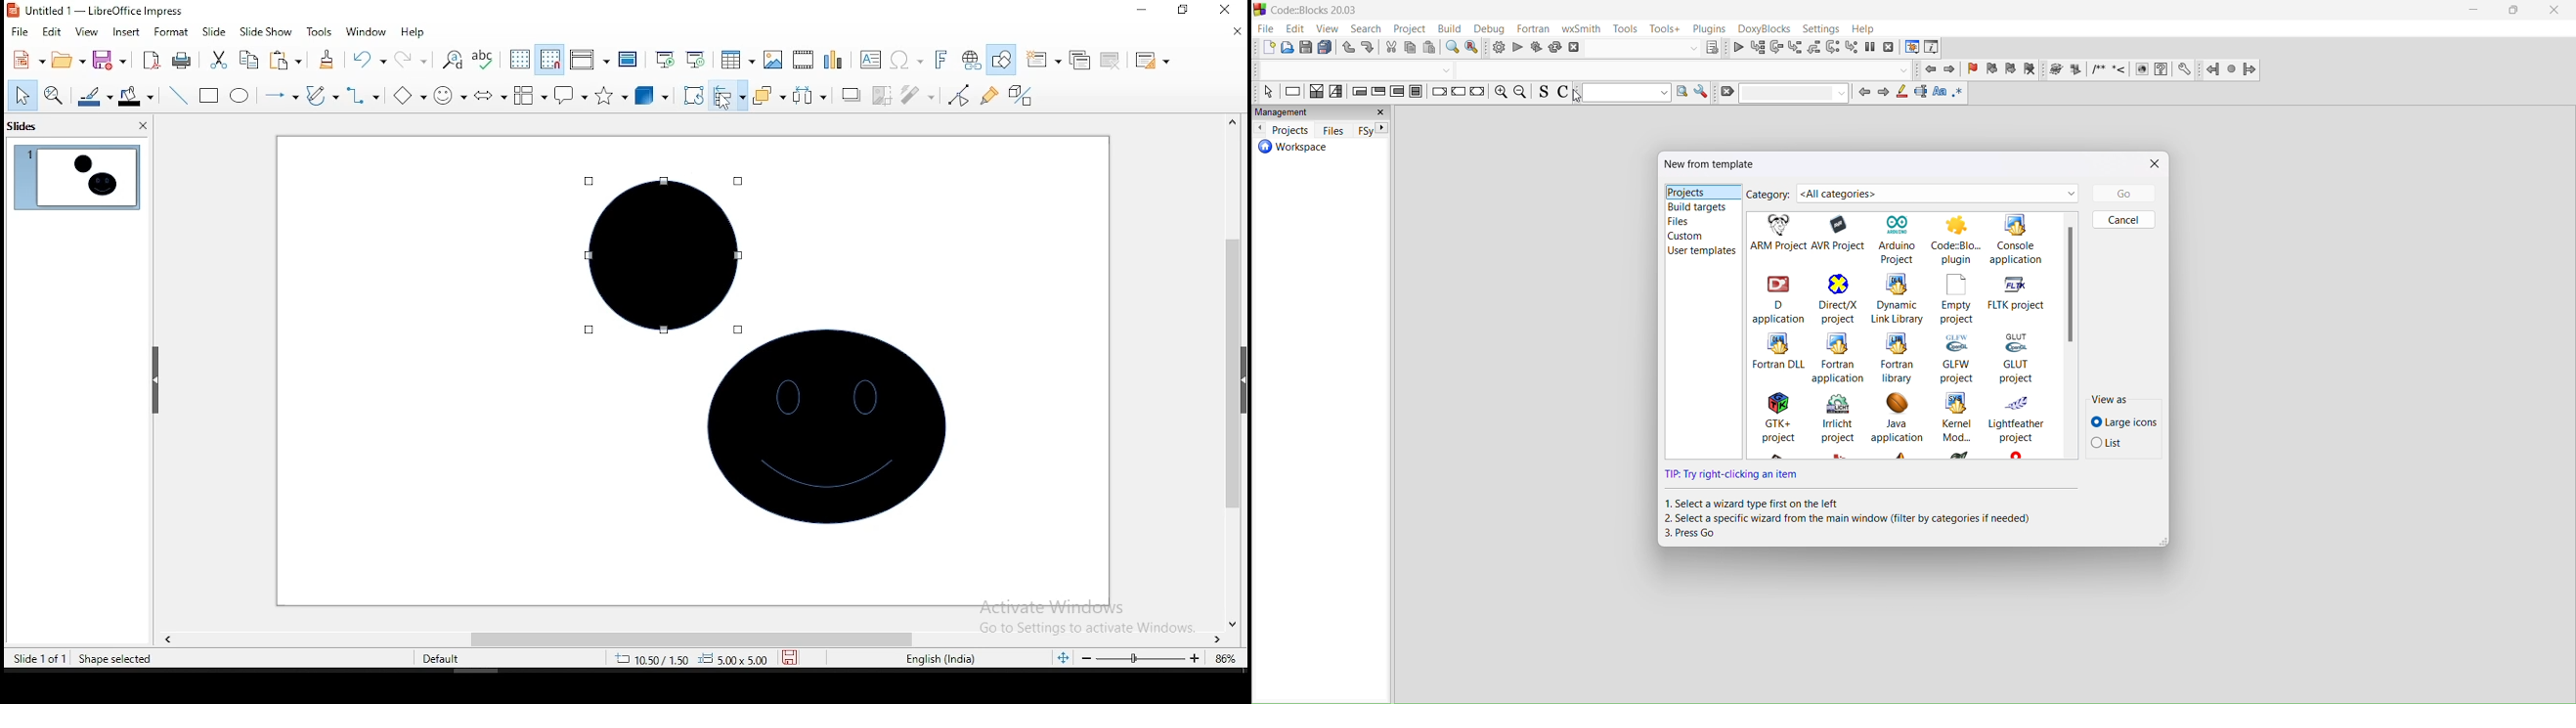  Describe the element at coordinates (54, 32) in the screenshot. I see `edit` at that location.